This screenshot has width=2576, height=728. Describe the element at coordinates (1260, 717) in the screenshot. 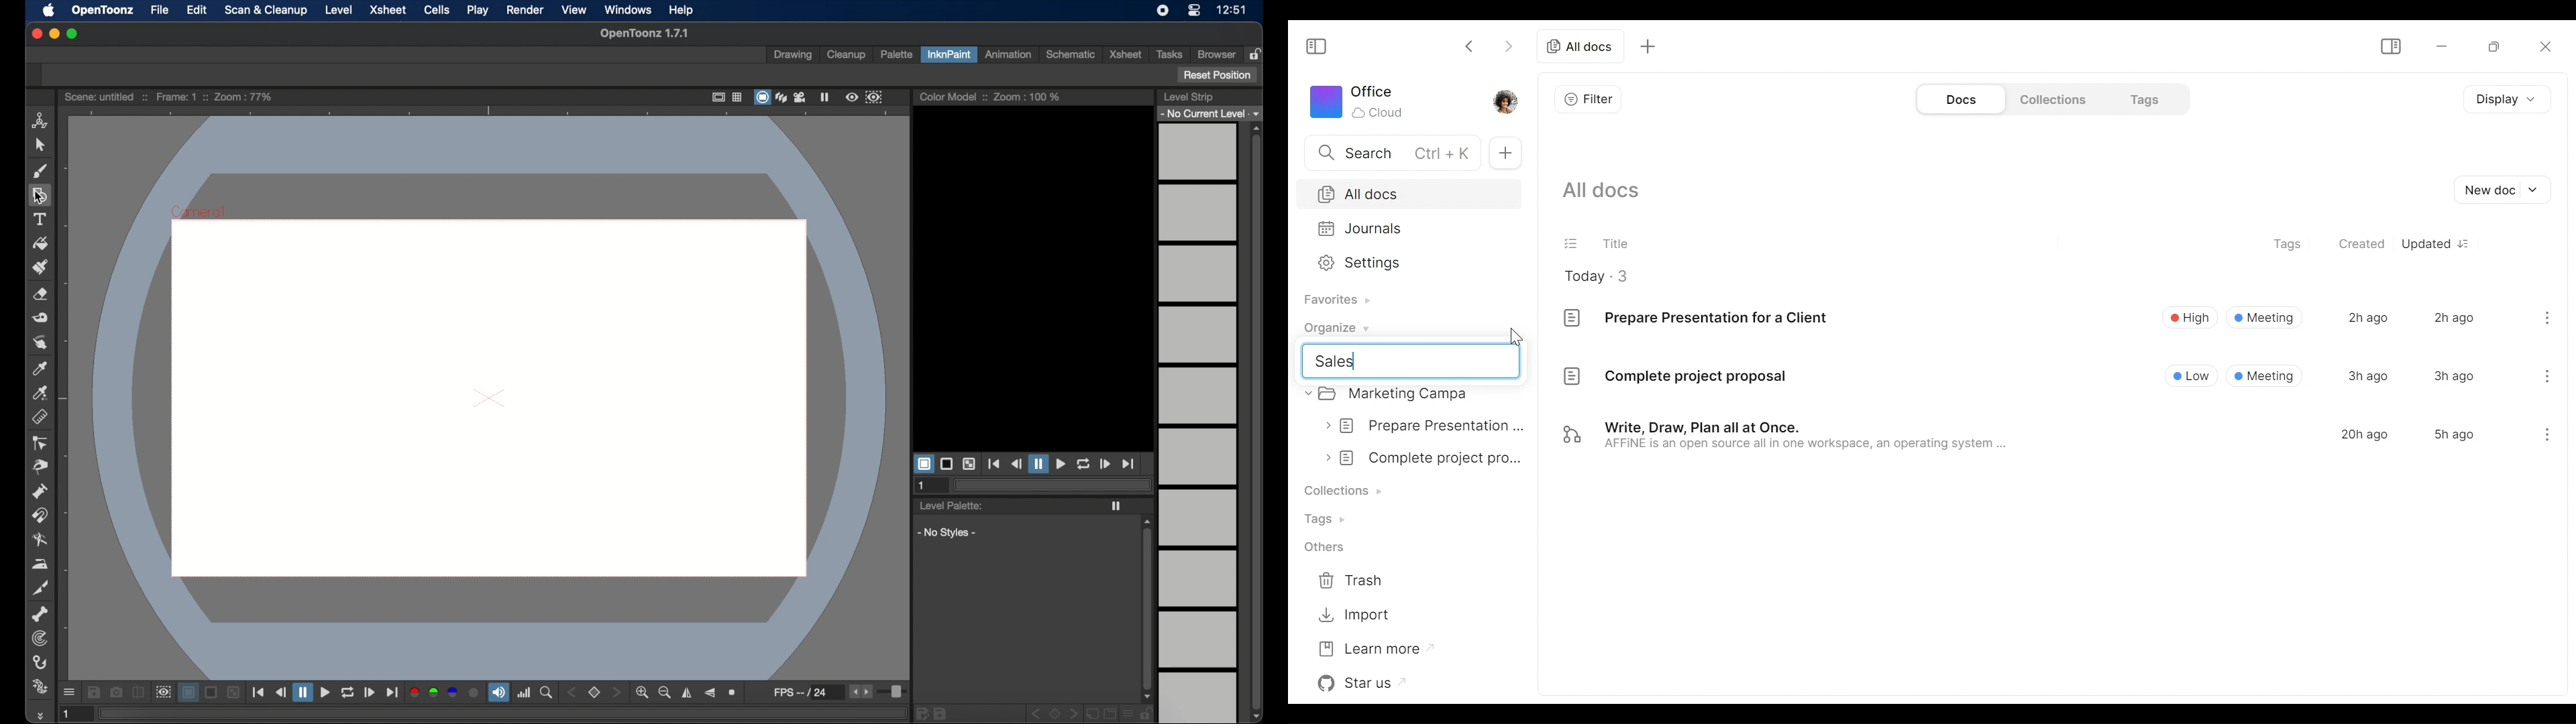

I see `scroll down arrow` at that location.